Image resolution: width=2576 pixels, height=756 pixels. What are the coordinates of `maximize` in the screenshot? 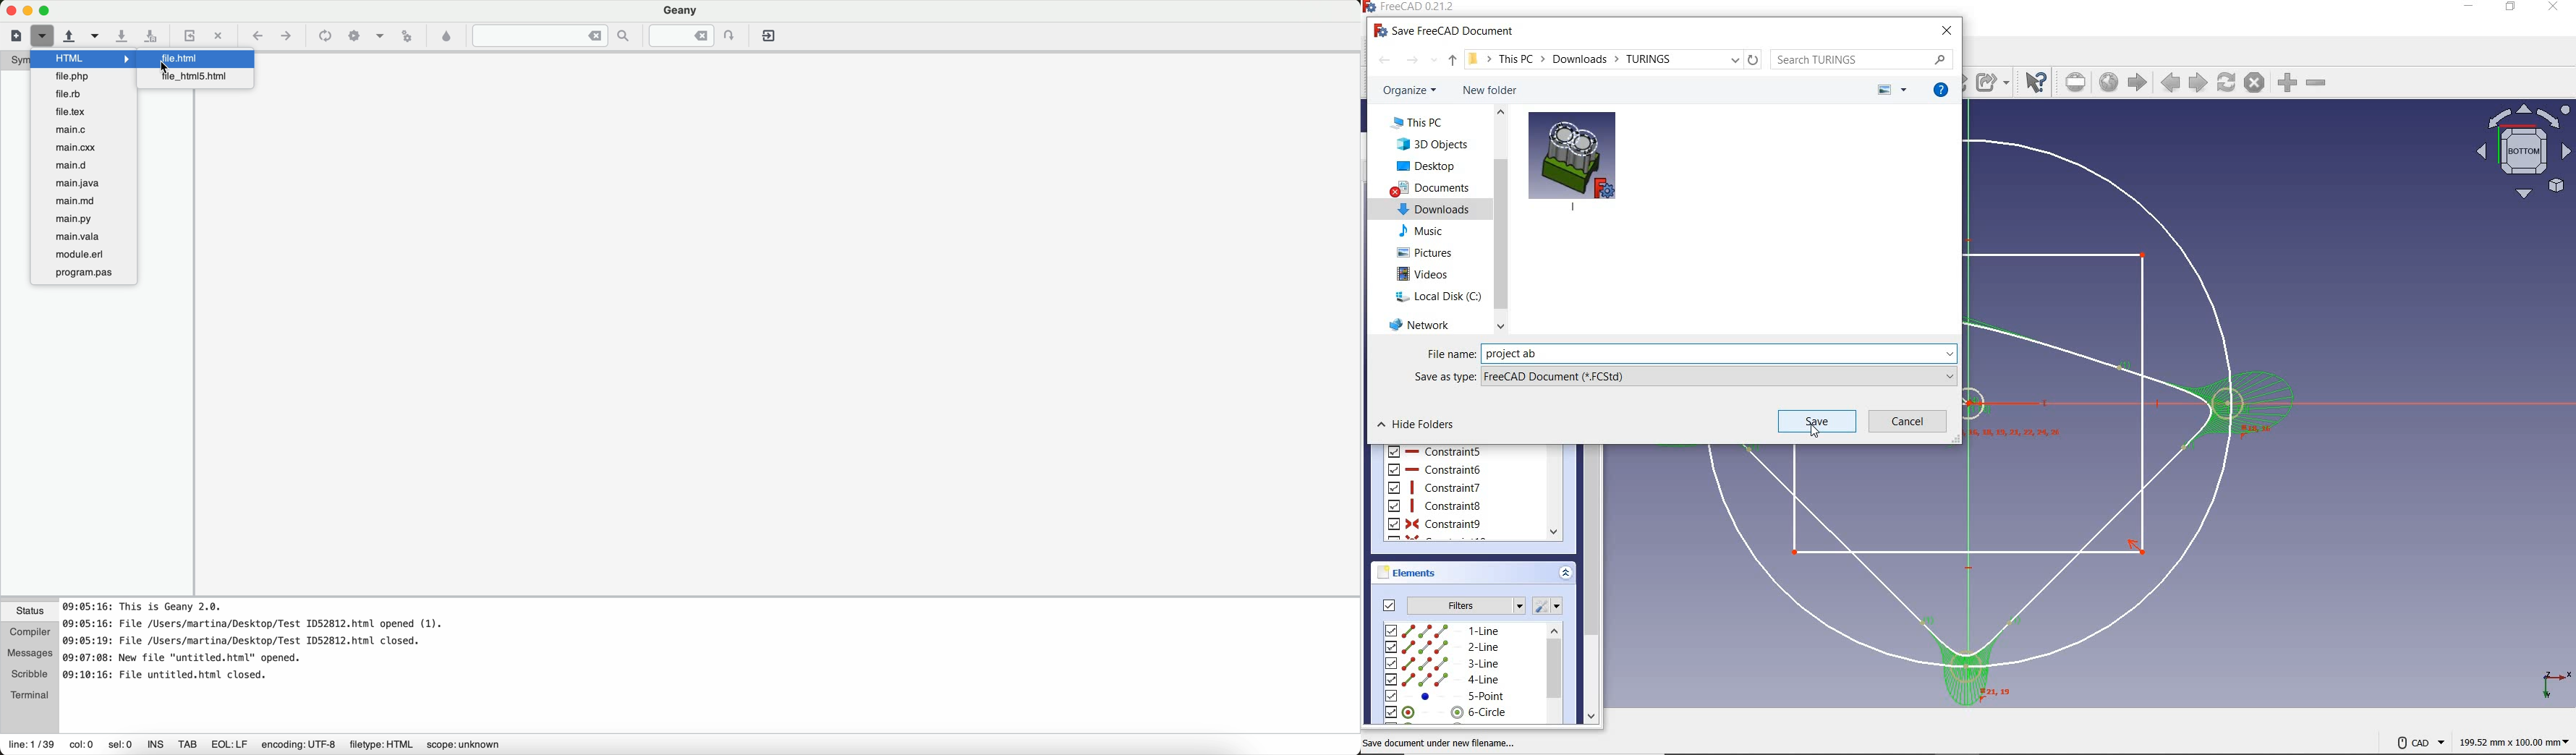 It's located at (2510, 7).